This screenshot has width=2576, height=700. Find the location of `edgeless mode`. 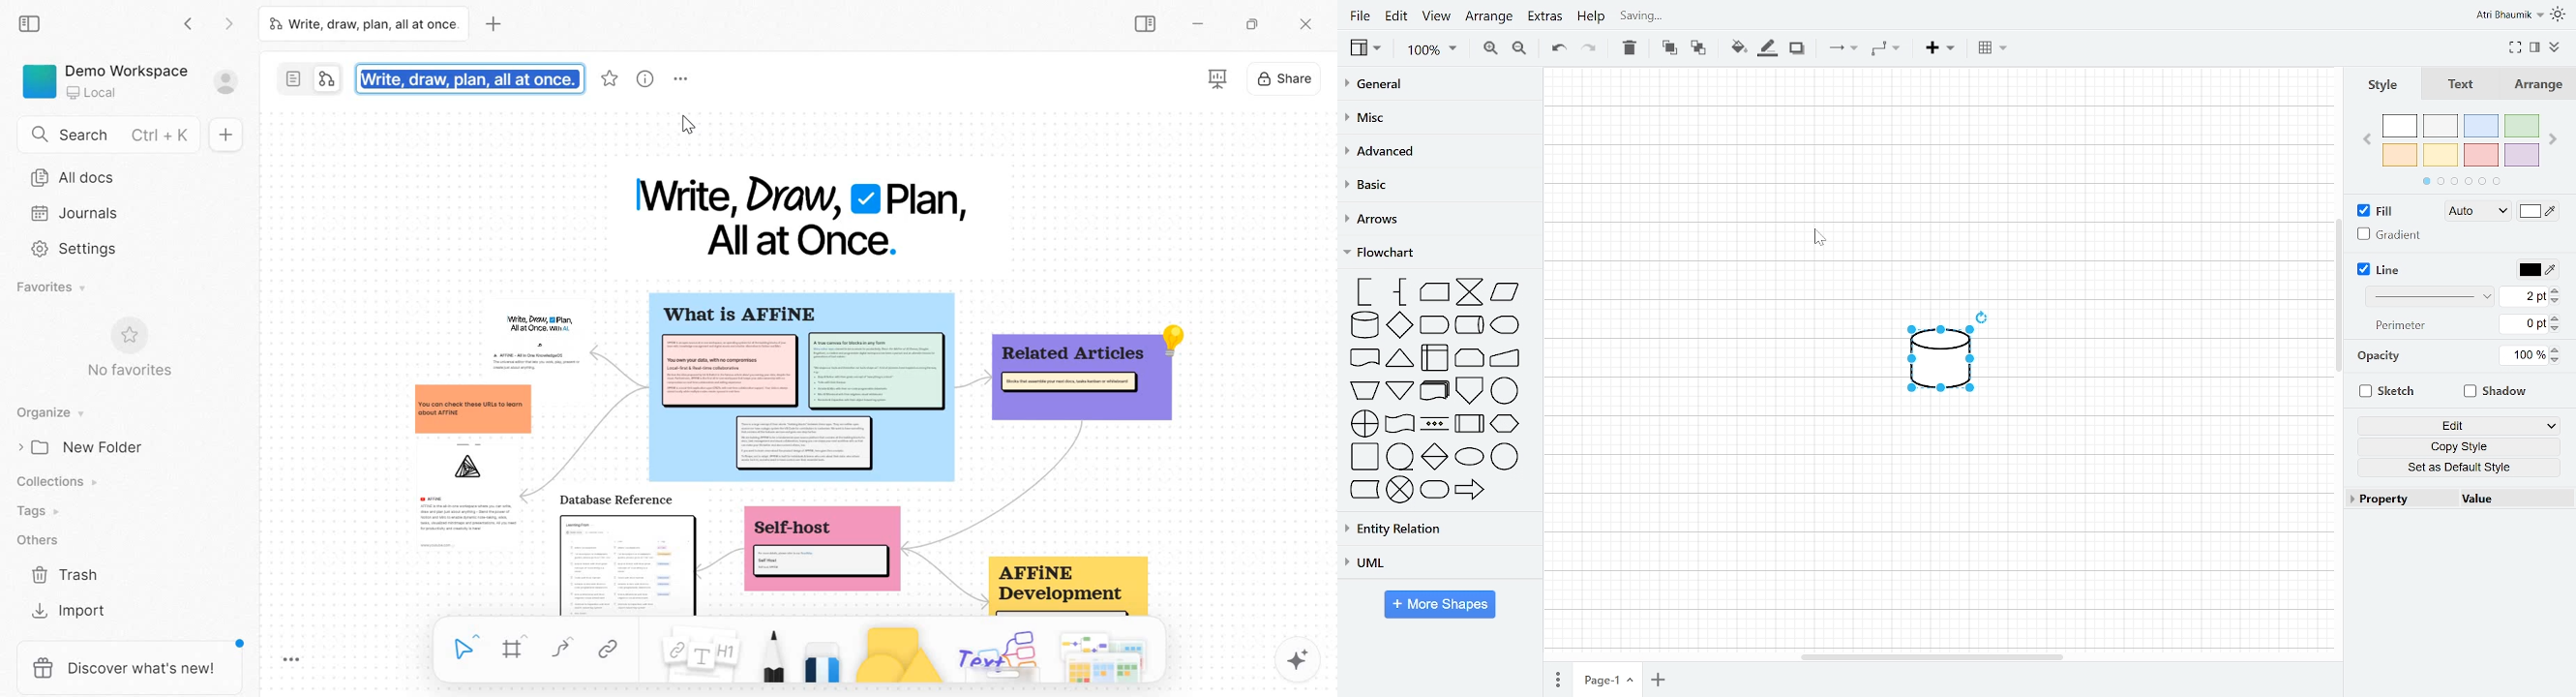

edgeless mode is located at coordinates (326, 79).